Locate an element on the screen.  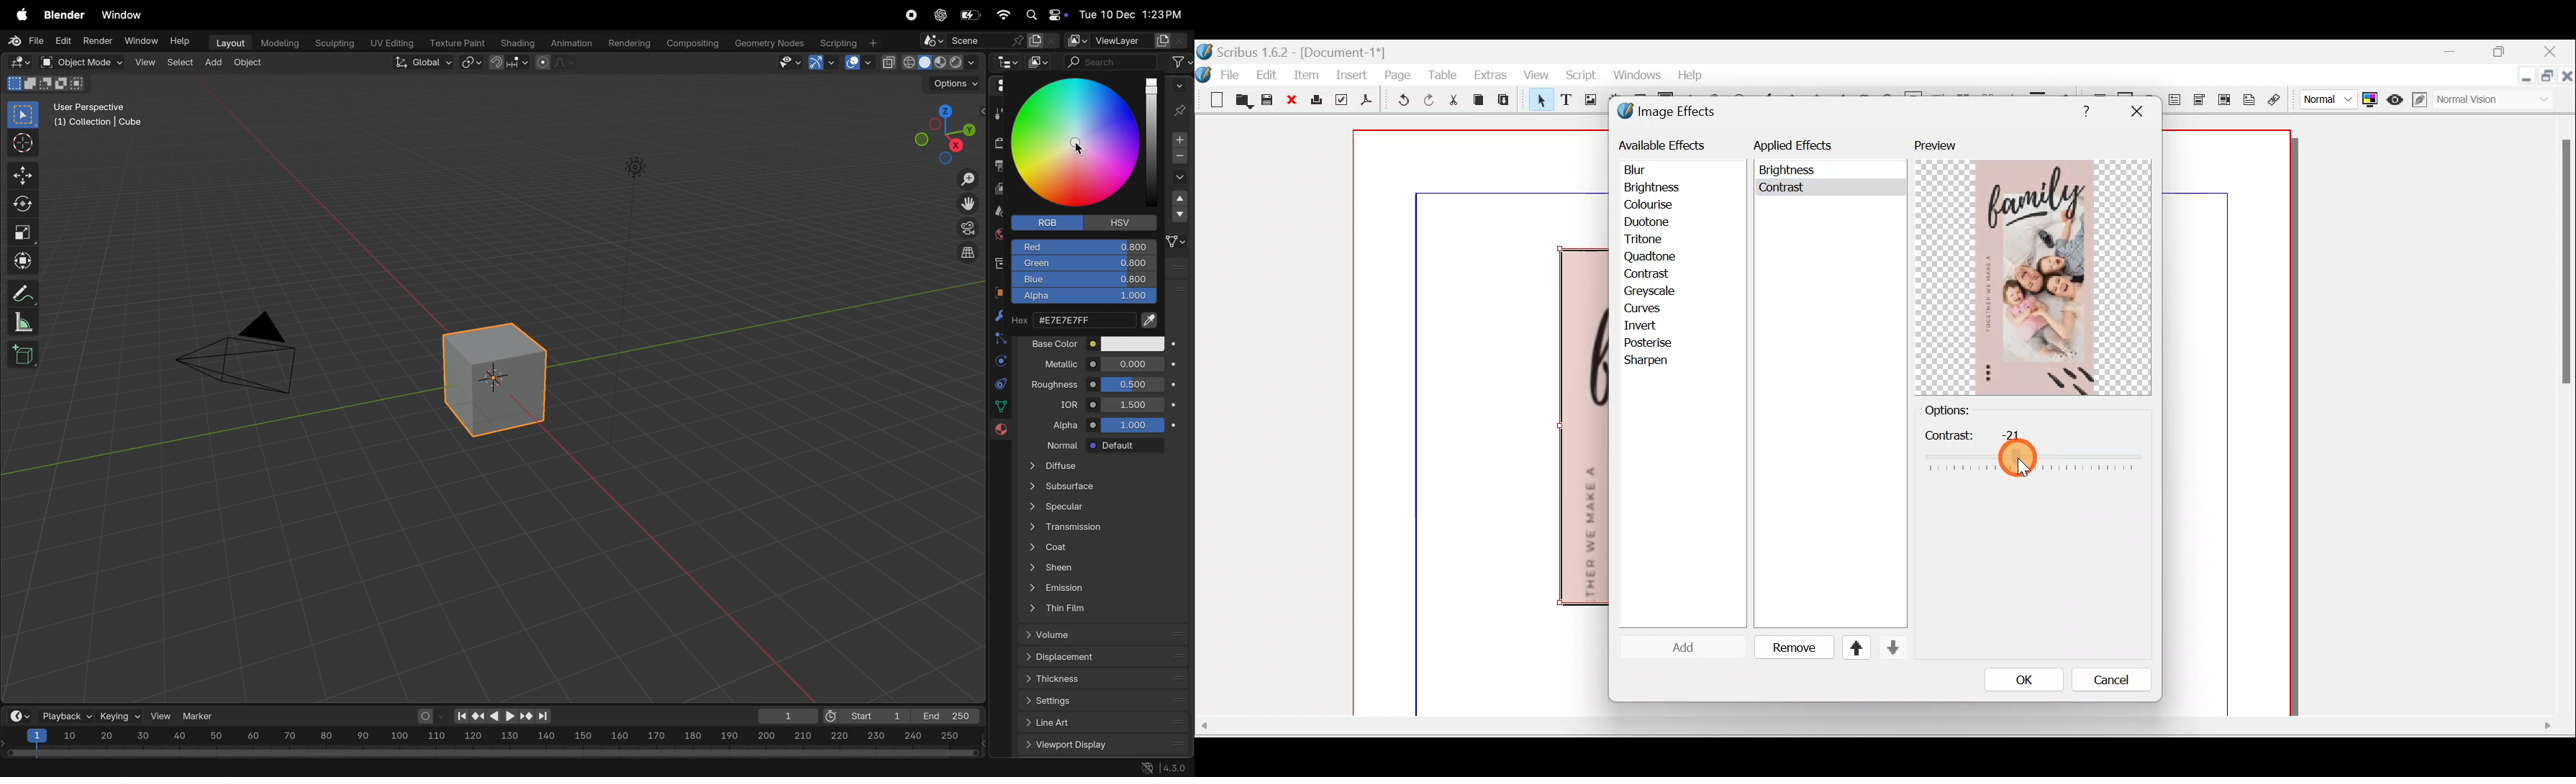
Shading is located at coordinates (518, 43).